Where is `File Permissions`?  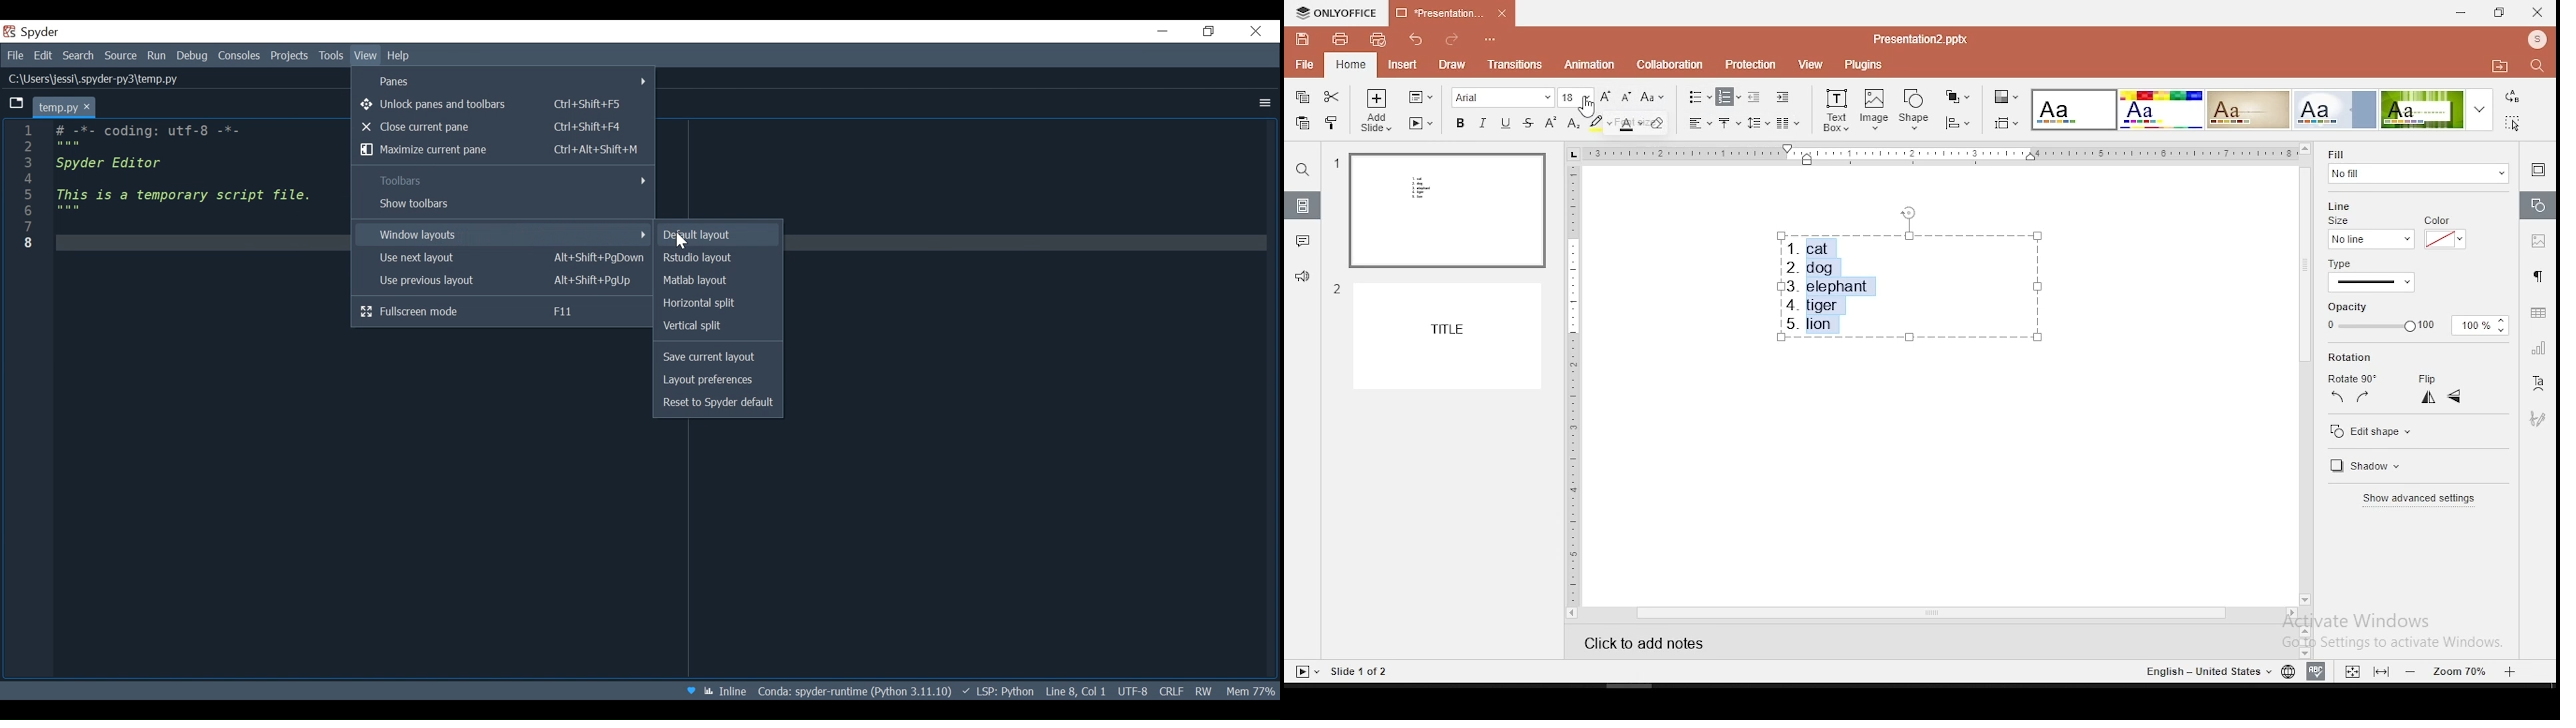
File Permissions is located at coordinates (1205, 692).